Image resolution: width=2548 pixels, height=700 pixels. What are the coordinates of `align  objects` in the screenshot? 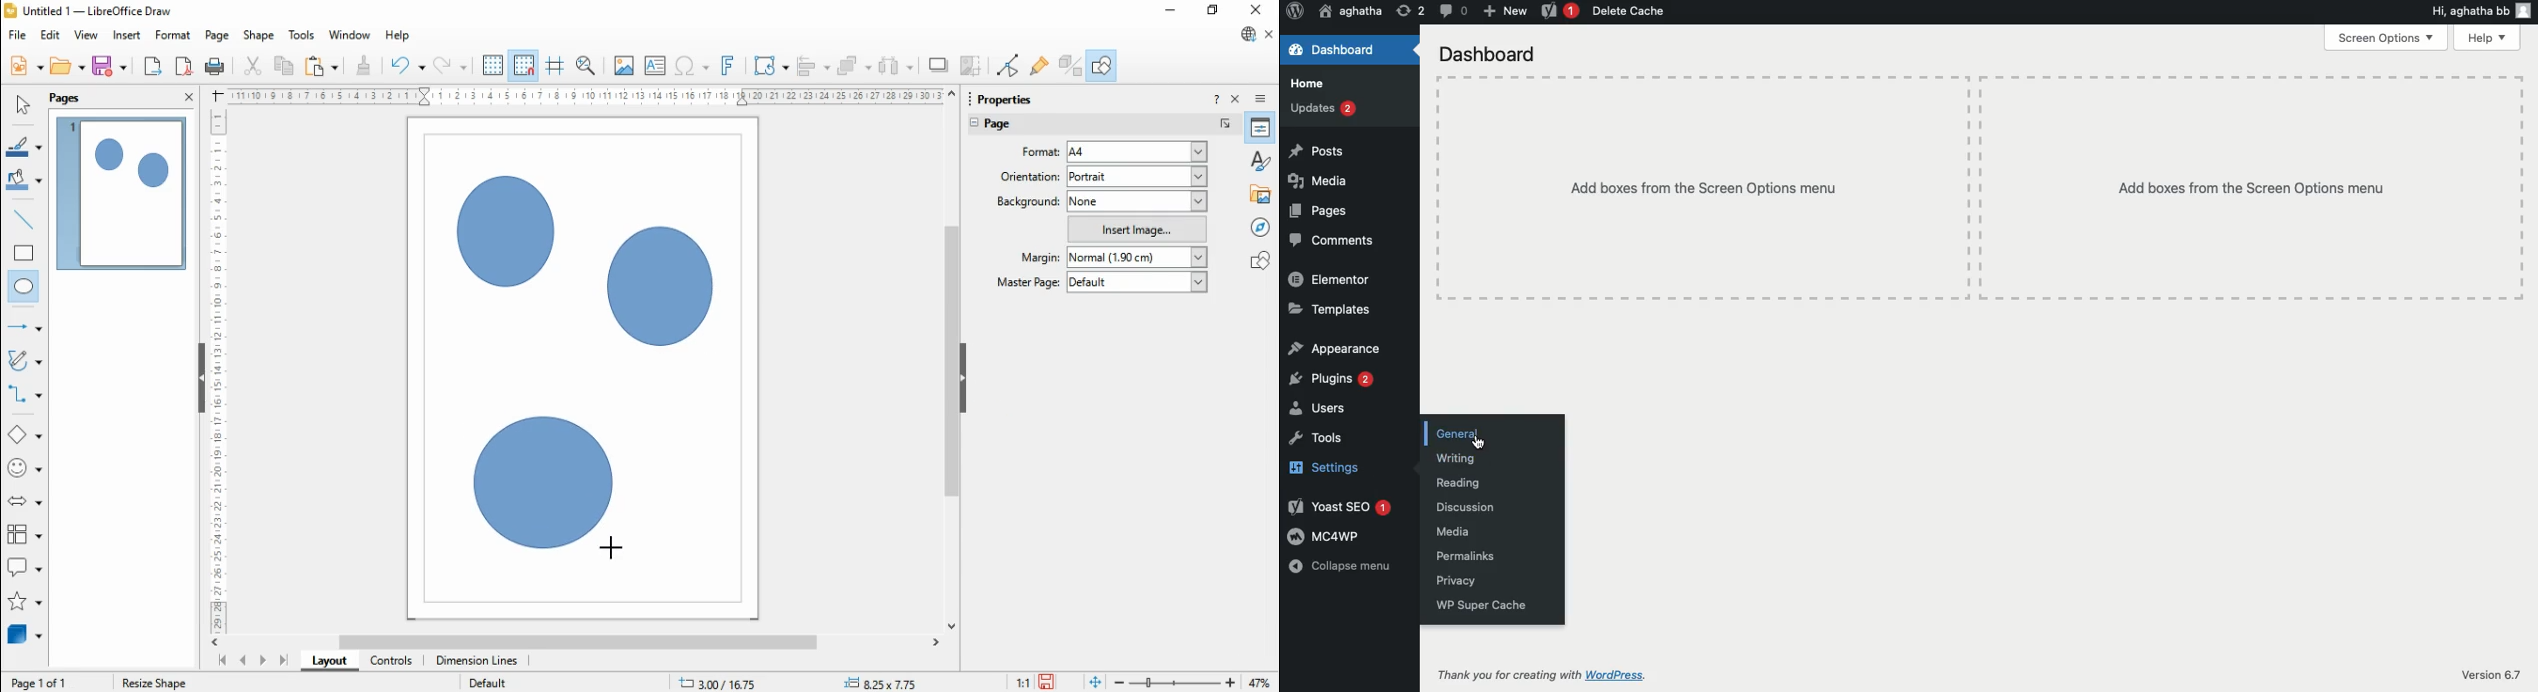 It's located at (813, 66).